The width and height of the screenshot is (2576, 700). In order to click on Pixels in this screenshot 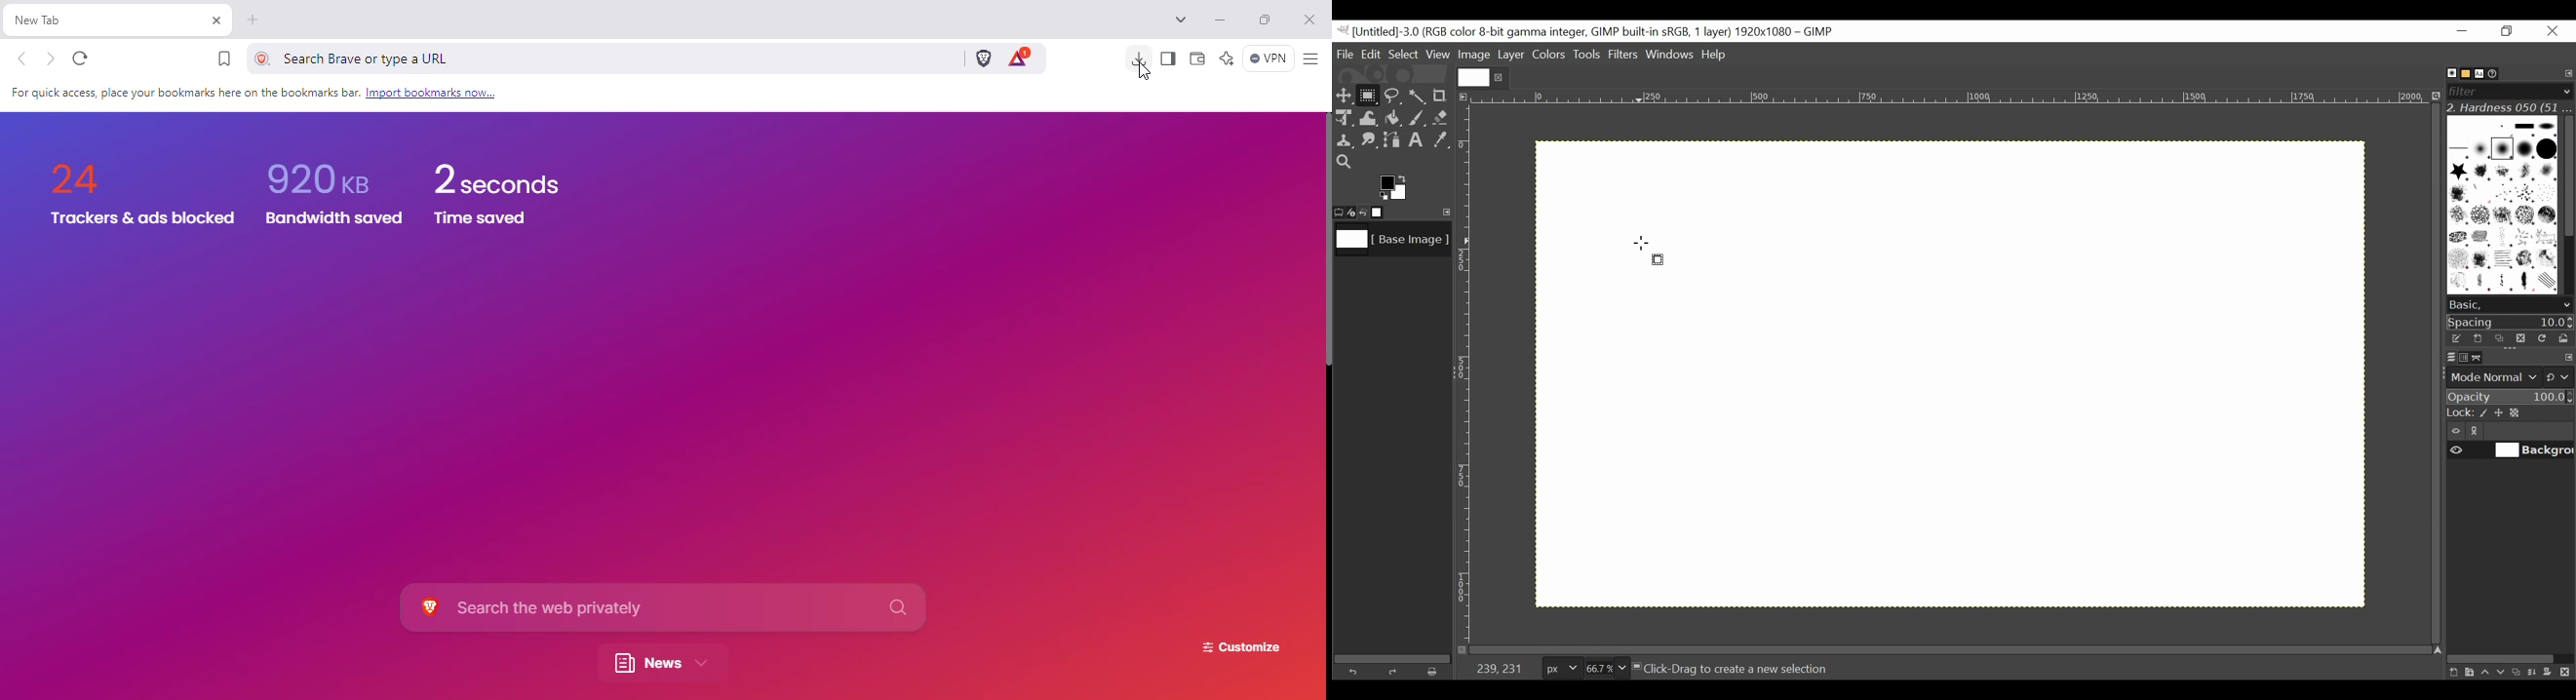, I will do `click(1559, 666)`.